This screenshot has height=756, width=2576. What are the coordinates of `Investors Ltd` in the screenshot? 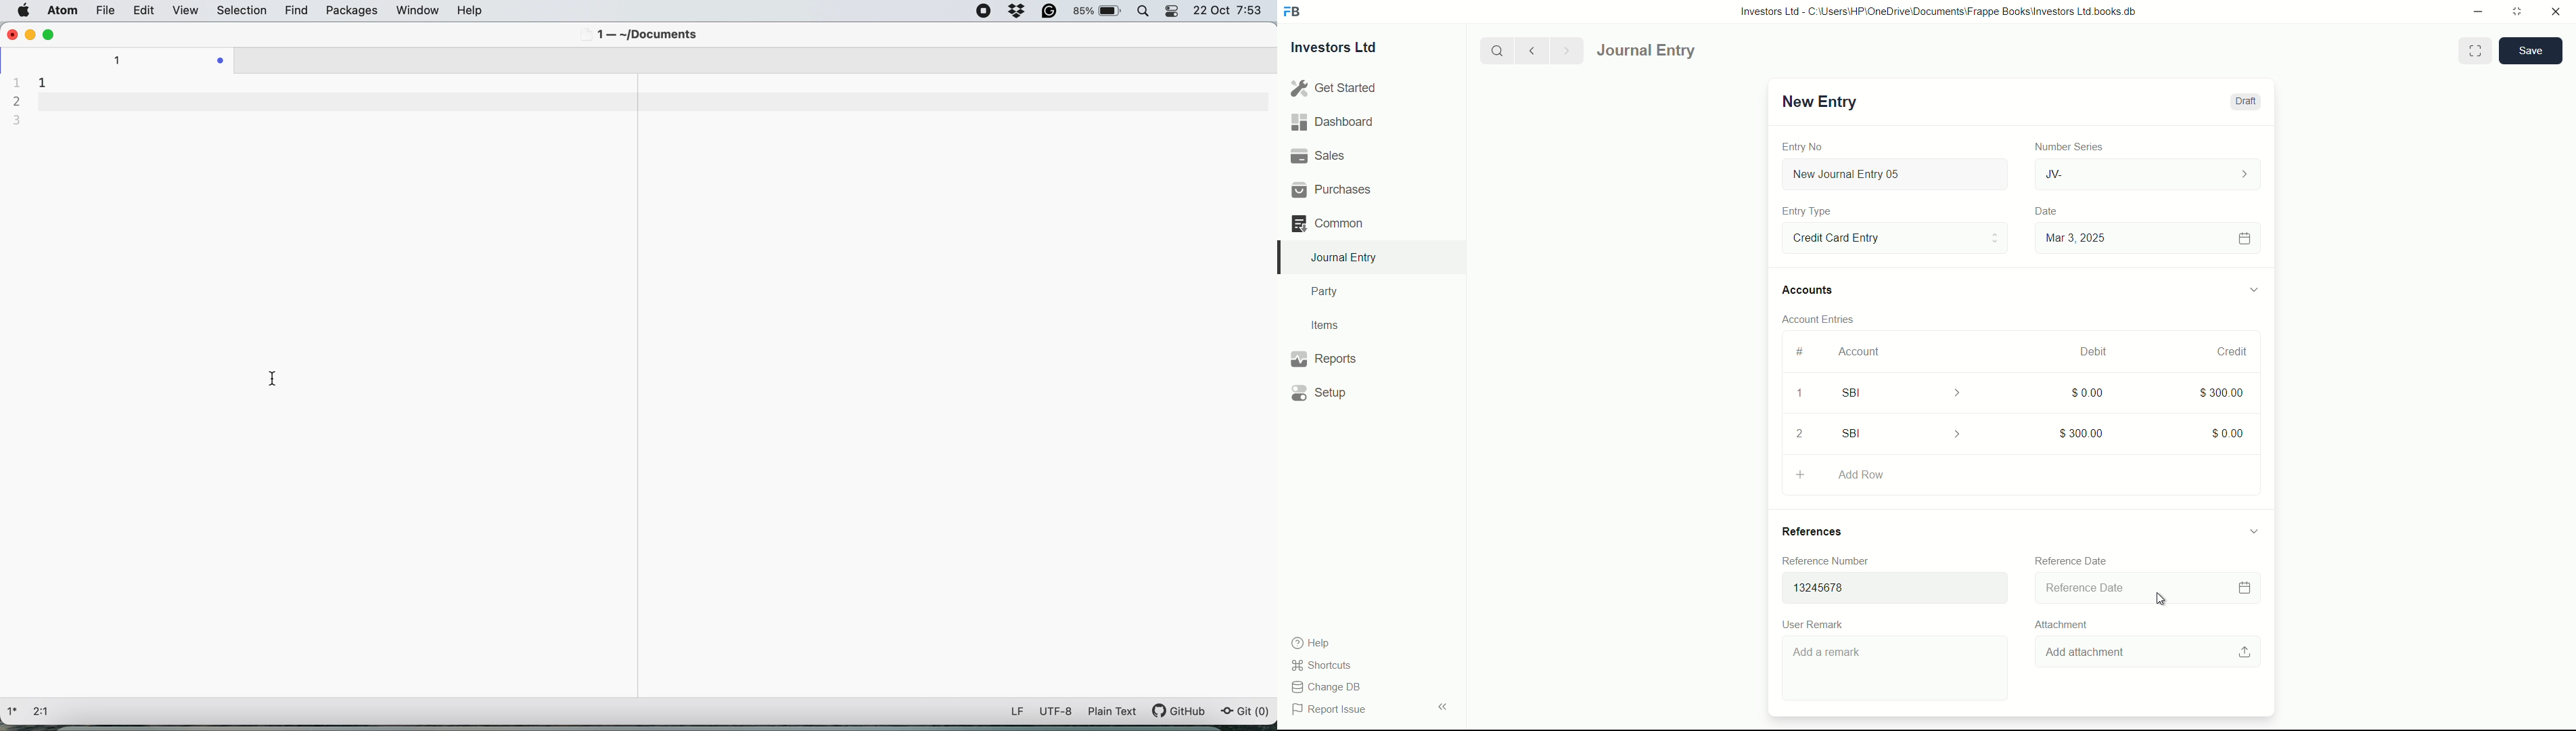 It's located at (1346, 49).